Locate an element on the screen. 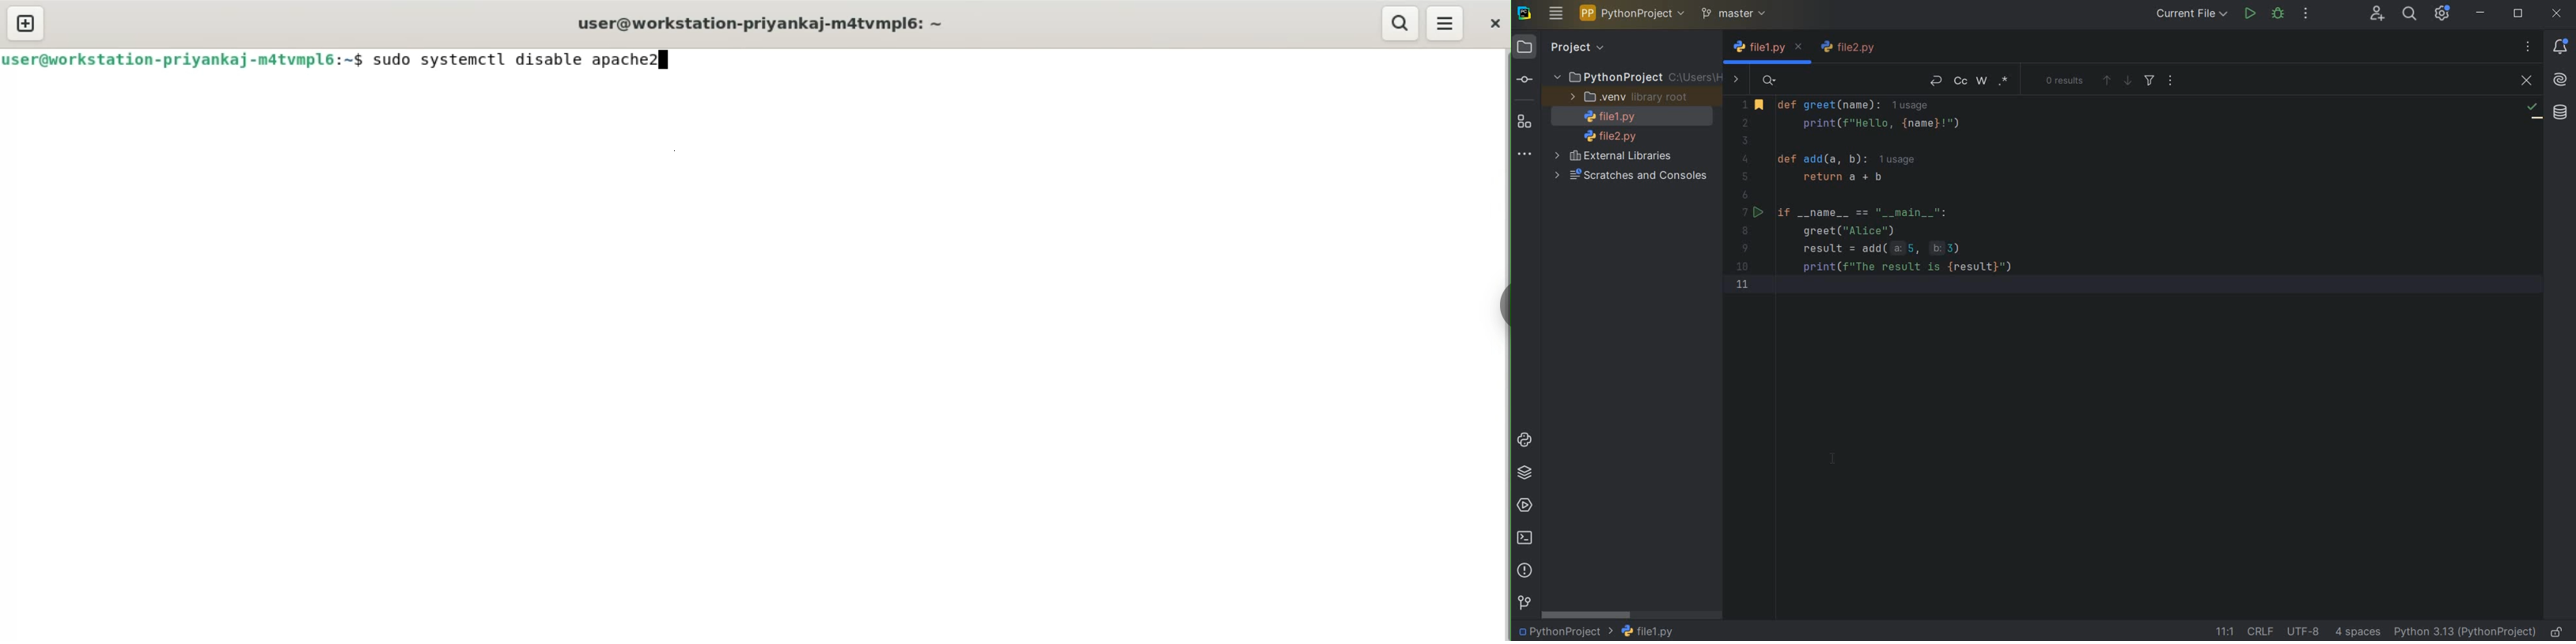 The height and width of the screenshot is (644, 2576). CODE WITH ME is located at coordinates (2376, 13).